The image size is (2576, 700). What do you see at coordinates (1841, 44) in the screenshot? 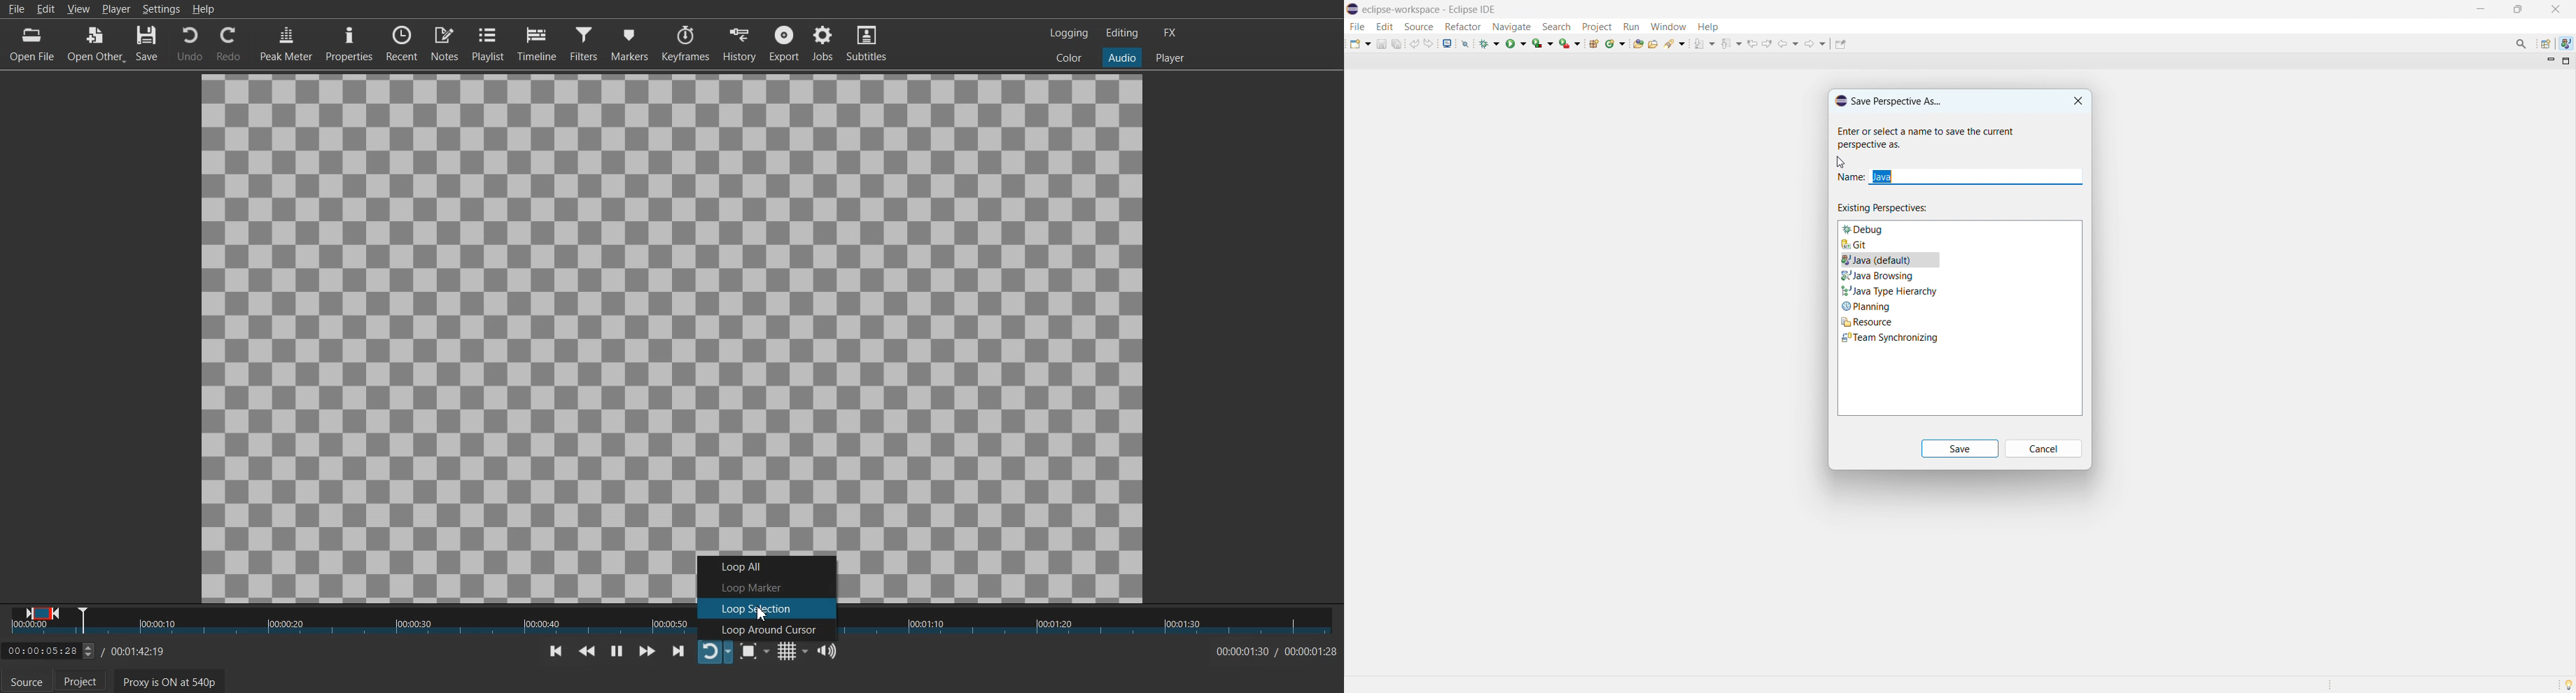
I see `pin editor` at bounding box center [1841, 44].